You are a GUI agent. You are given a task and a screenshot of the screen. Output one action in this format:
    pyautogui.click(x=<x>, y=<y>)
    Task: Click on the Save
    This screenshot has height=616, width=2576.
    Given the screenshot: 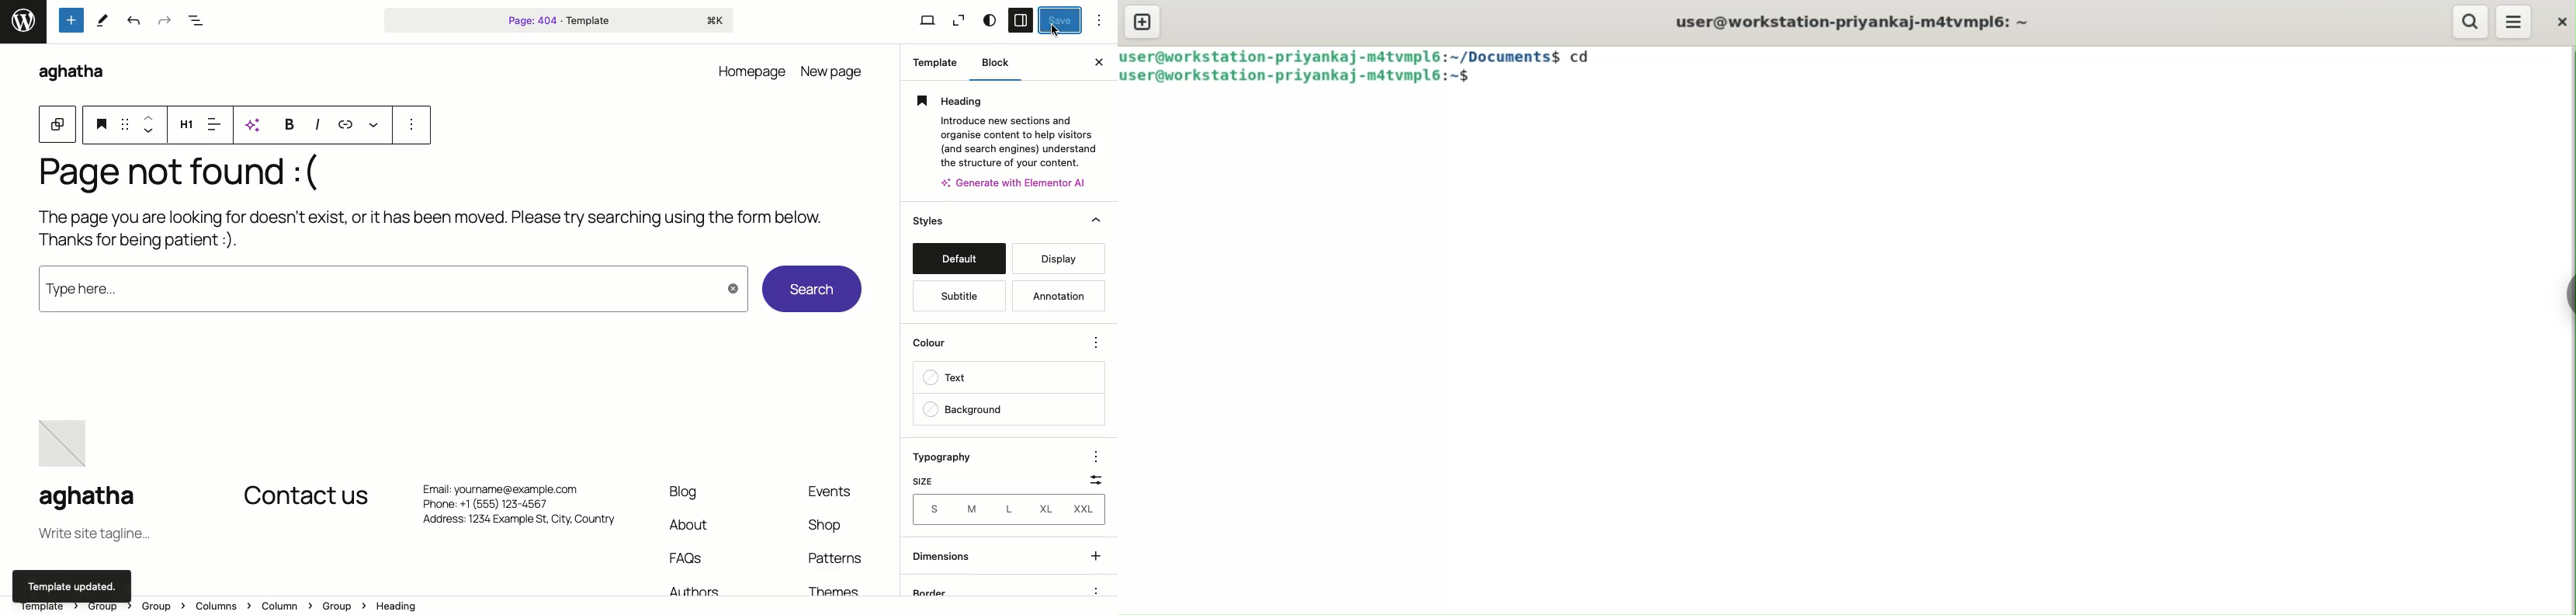 What is the action you would take?
    pyautogui.click(x=1060, y=20)
    